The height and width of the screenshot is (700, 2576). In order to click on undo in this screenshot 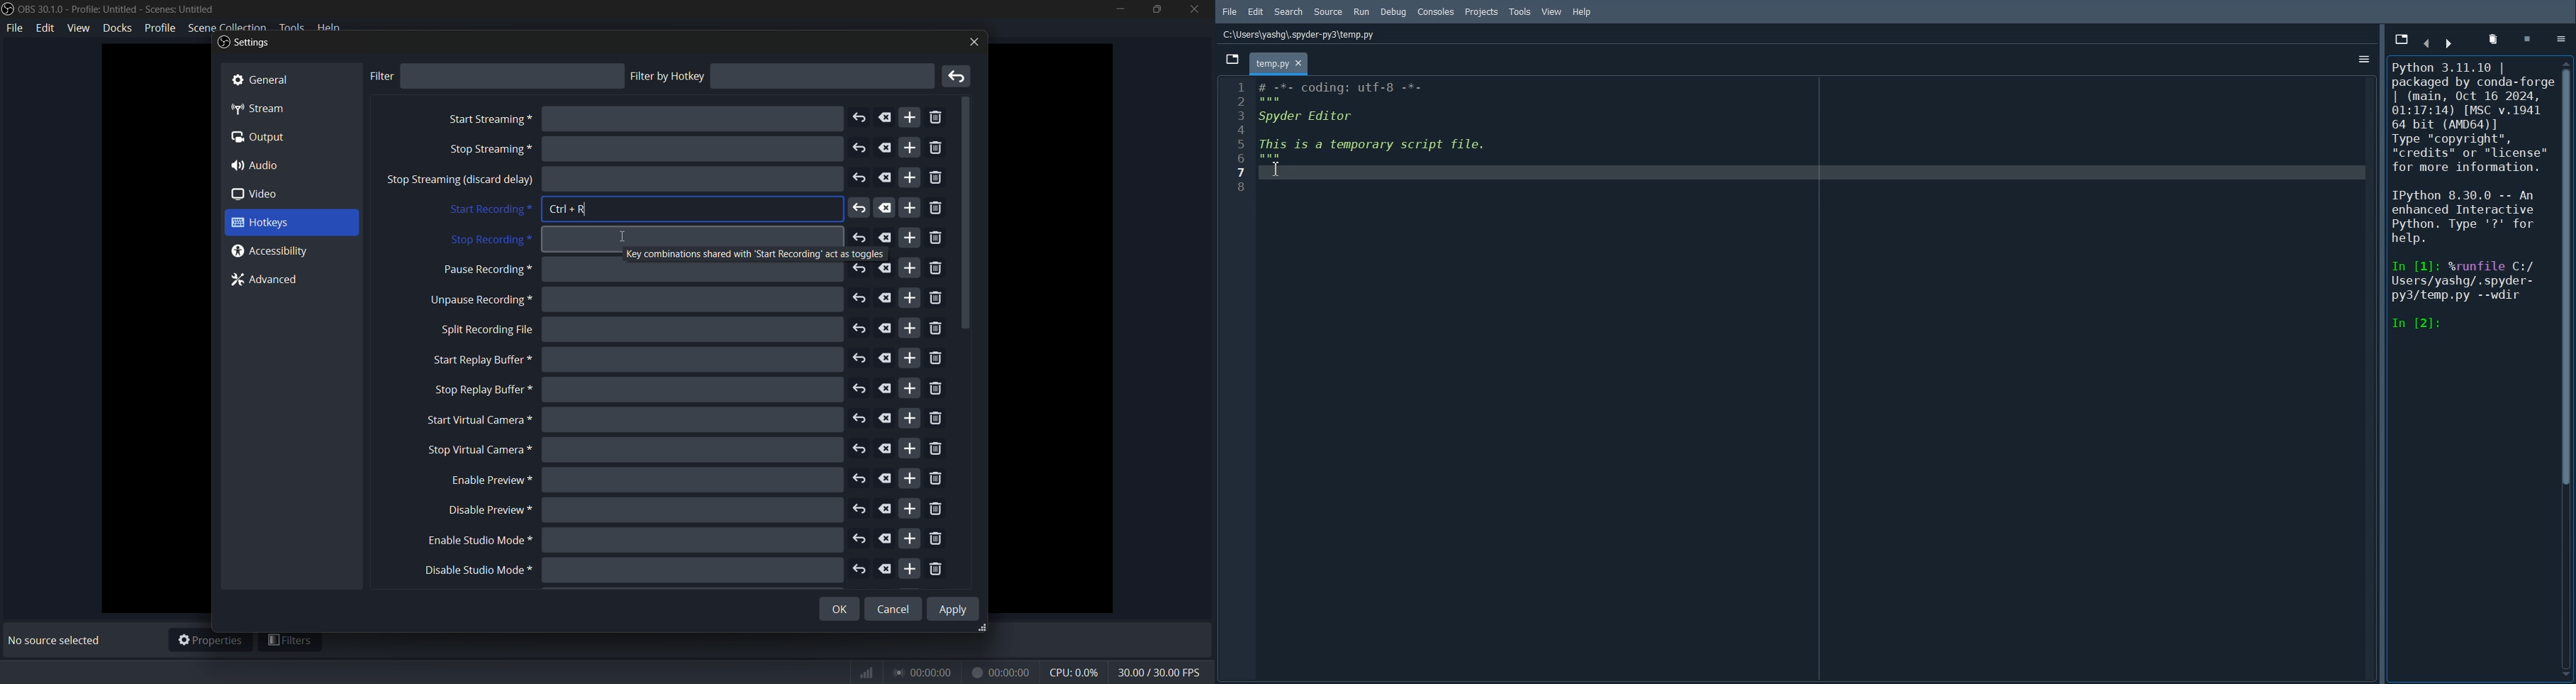, I will do `click(860, 299)`.